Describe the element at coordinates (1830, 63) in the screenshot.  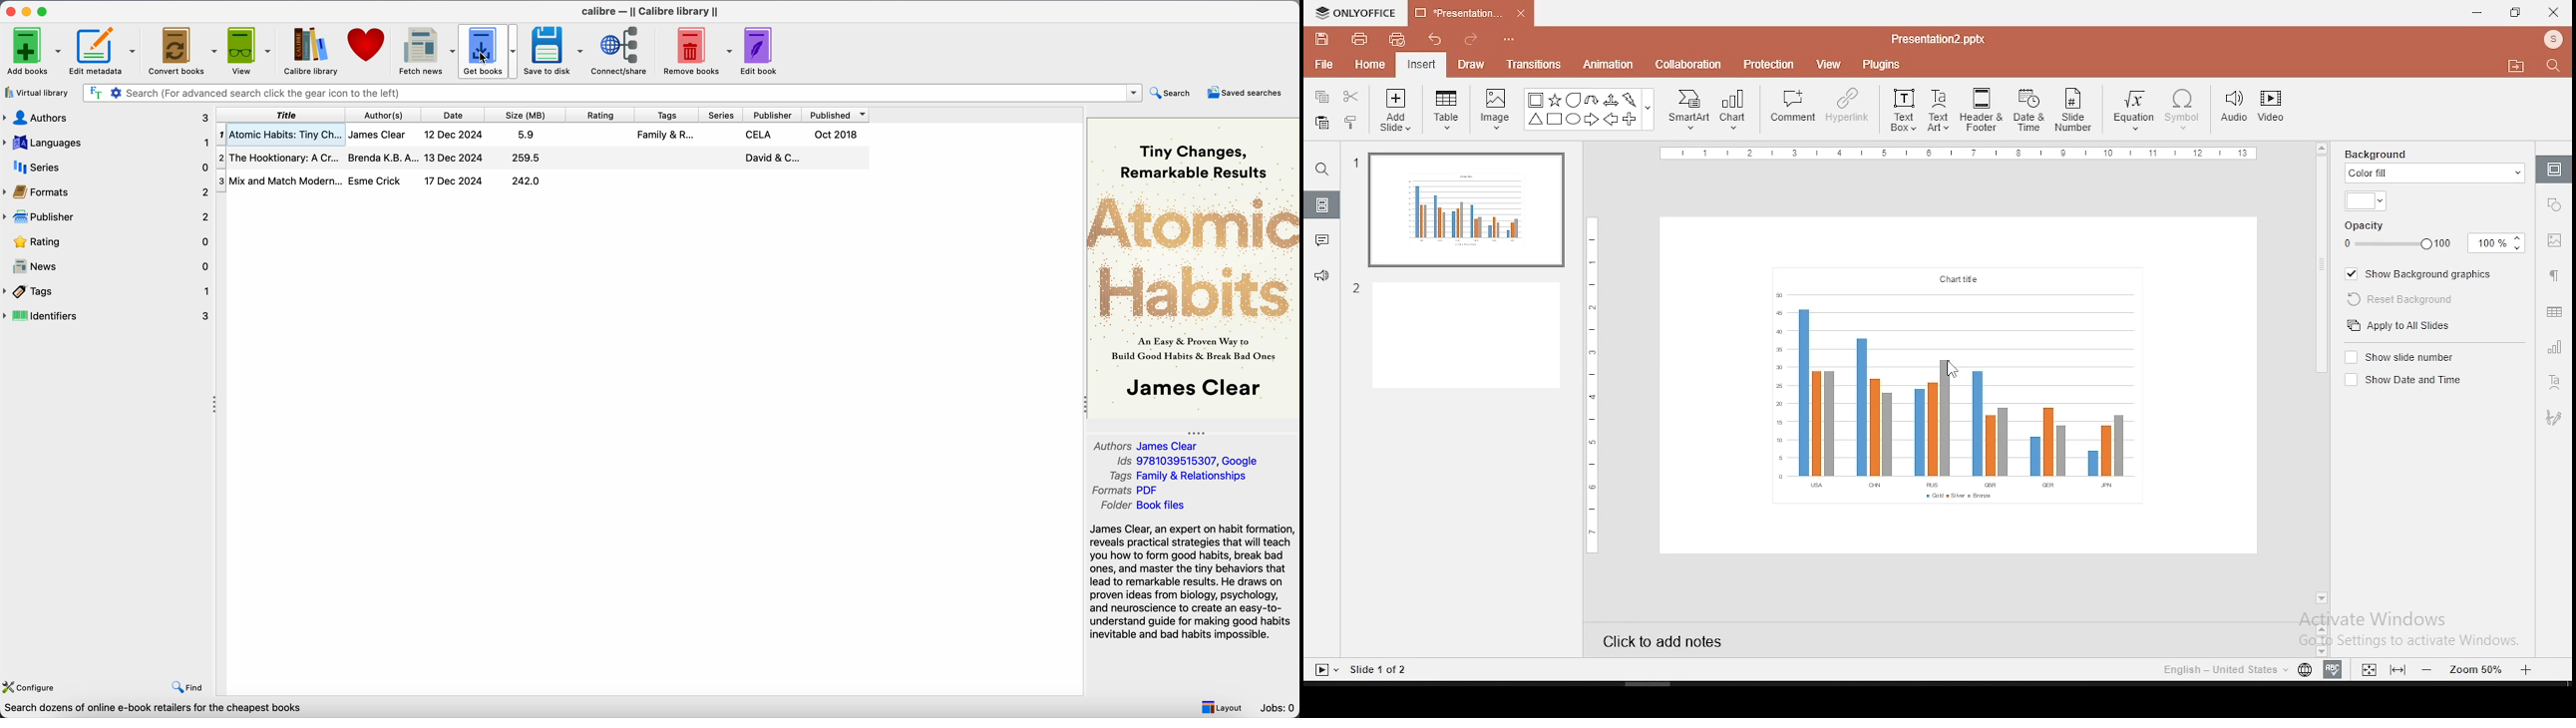
I see `view` at that location.